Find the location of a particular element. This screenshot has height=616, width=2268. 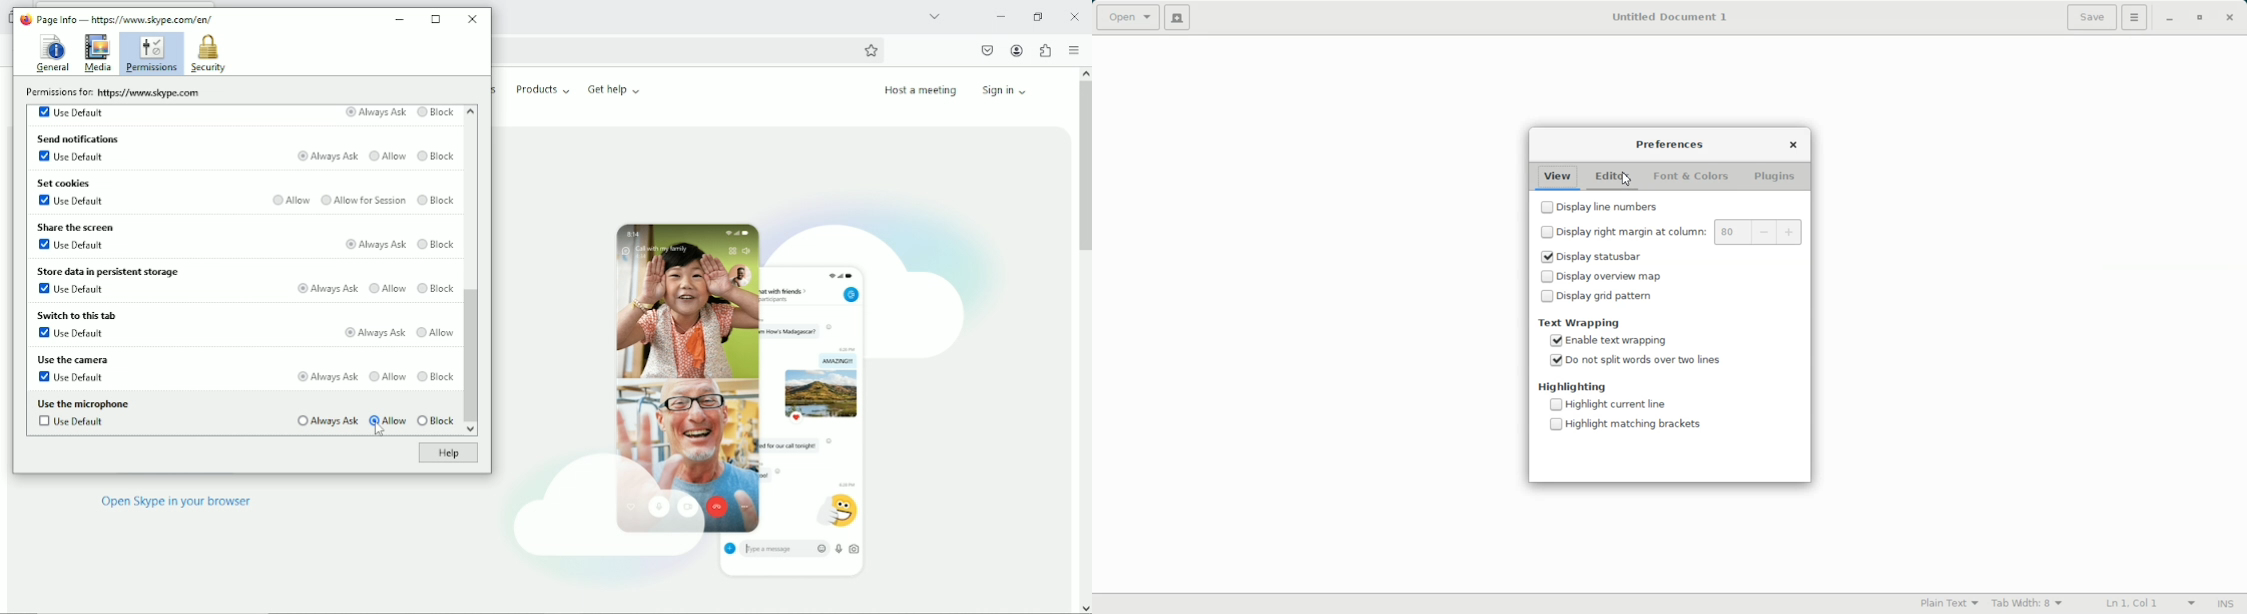

Preferences is located at coordinates (1670, 145).